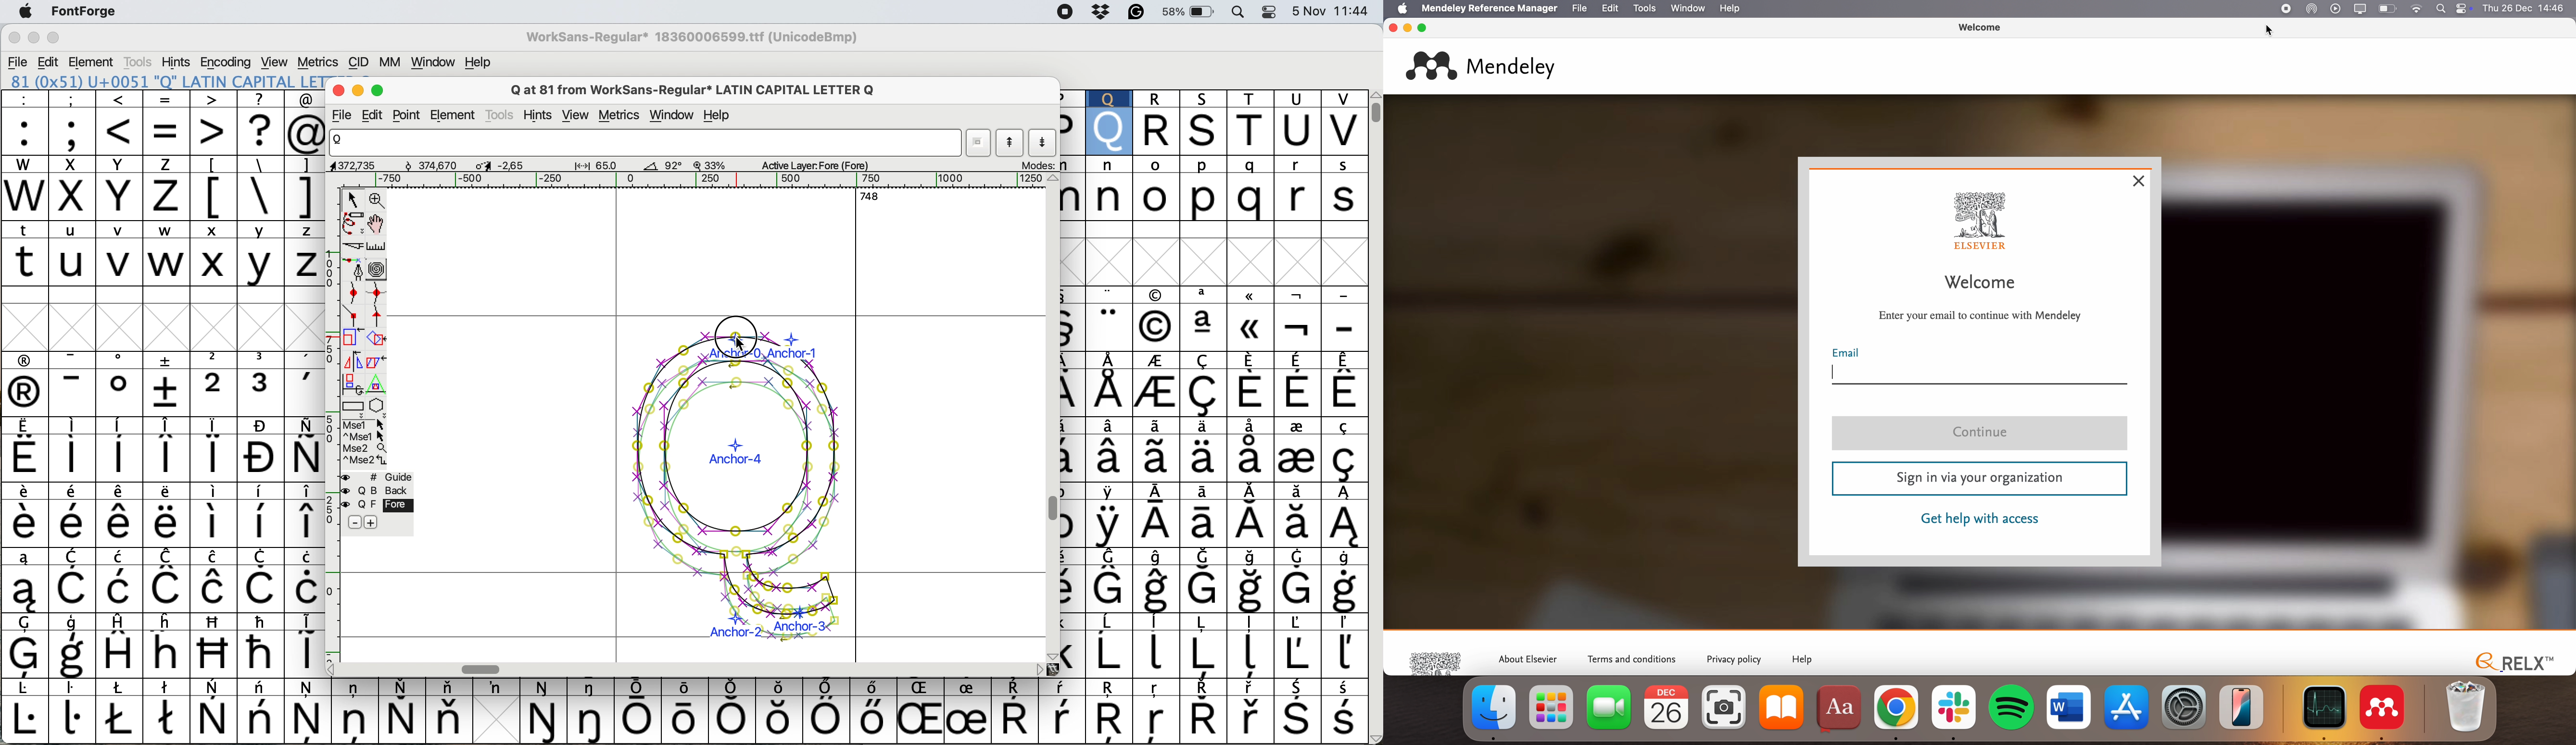 The width and height of the screenshot is (2576, 756). I want to click on fore, so click(377, 506).